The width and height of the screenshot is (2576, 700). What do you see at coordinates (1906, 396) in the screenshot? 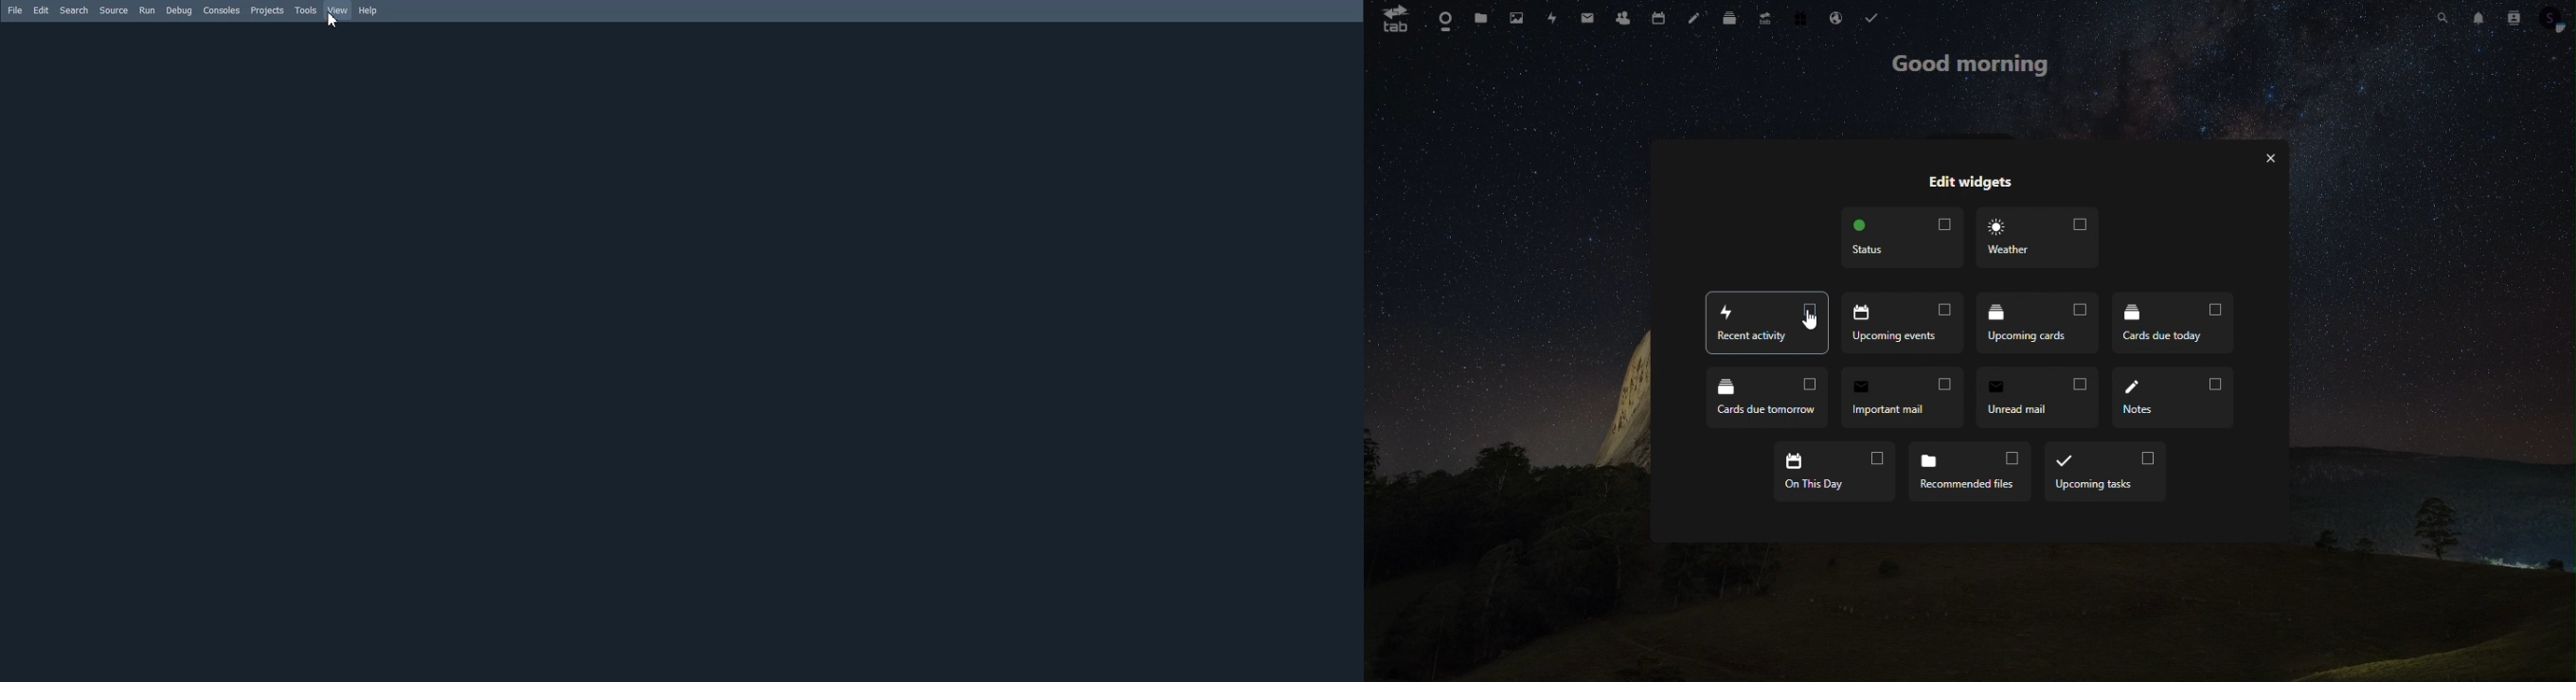
I see `important mail` at bounding box center [1906, 396].